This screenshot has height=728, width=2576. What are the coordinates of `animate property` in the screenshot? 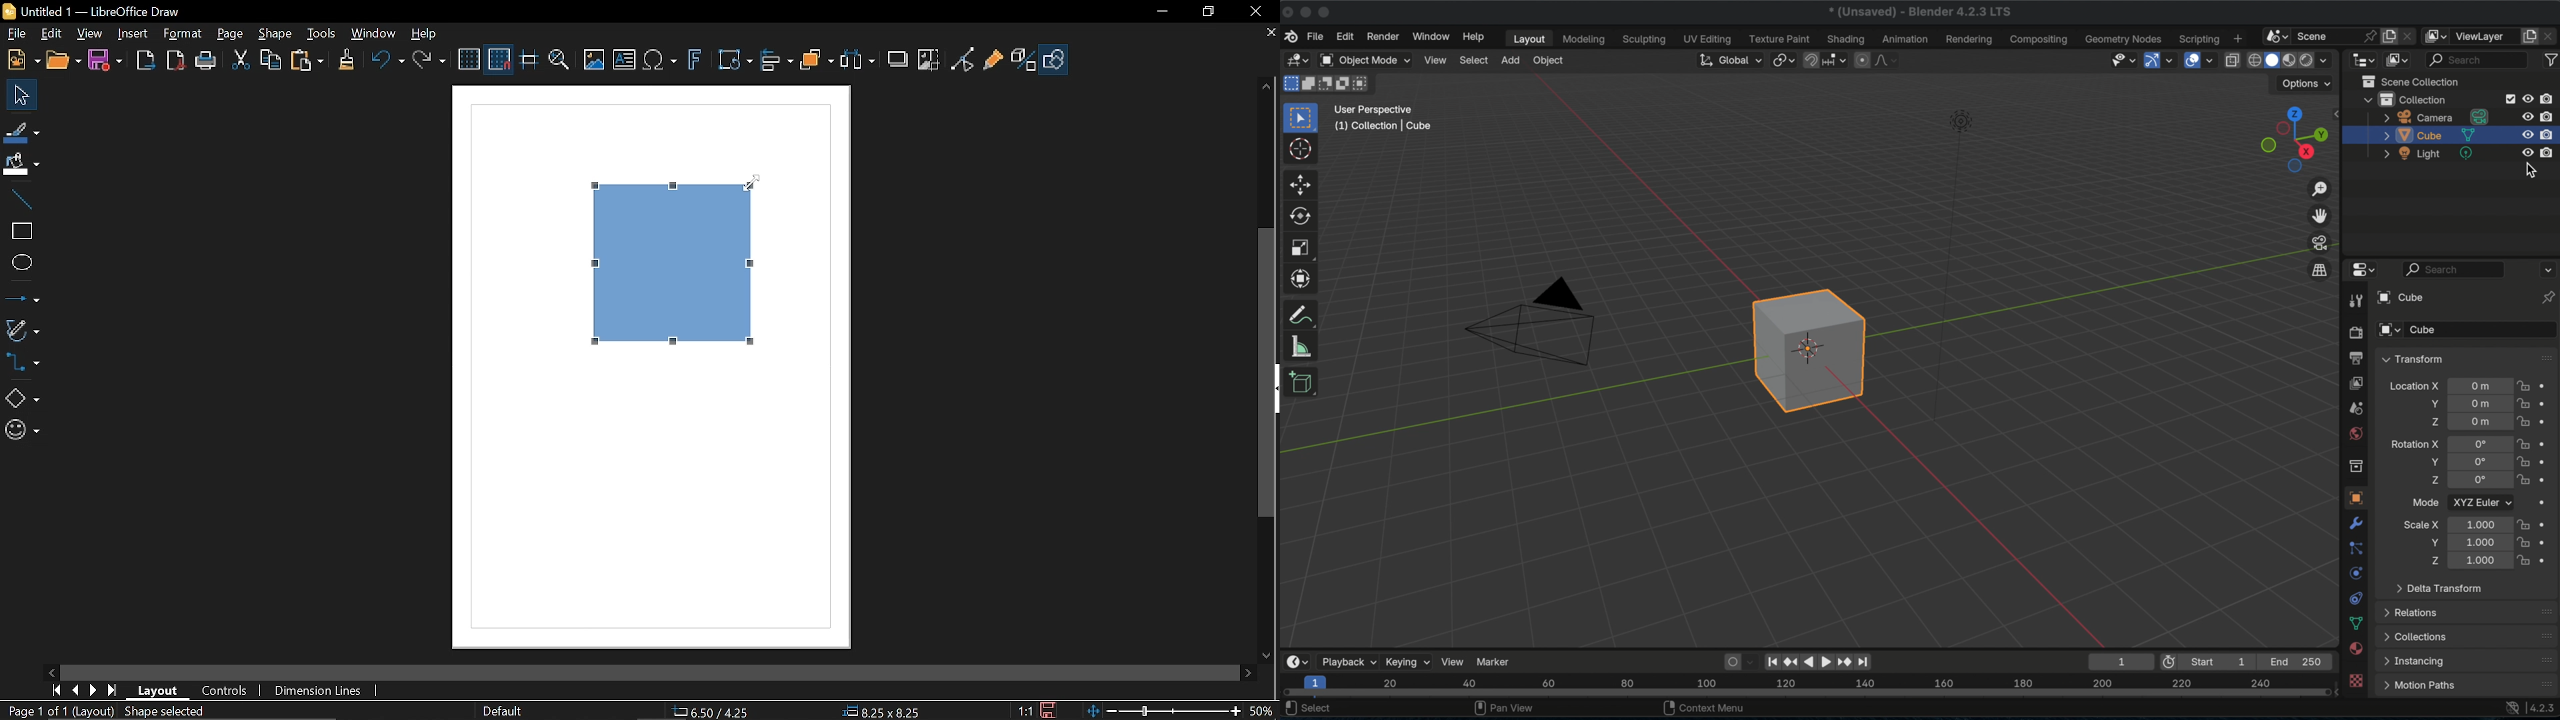 It's located at (2548, 420).